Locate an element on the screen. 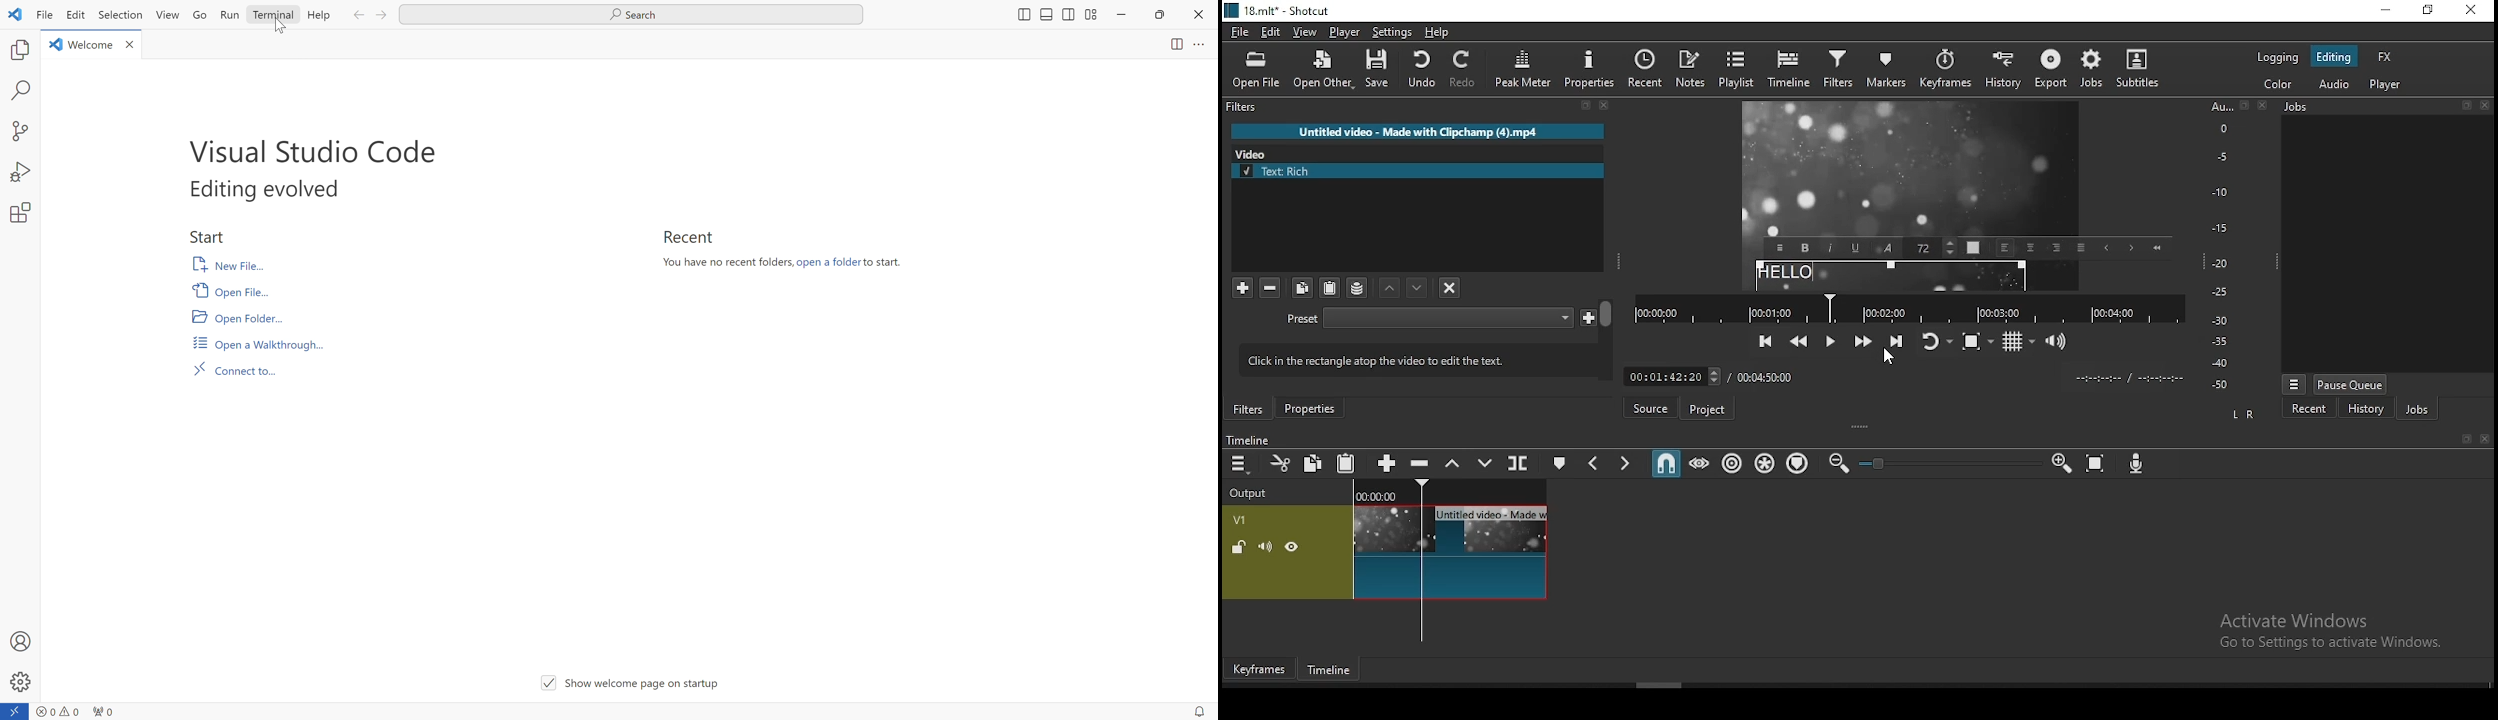  Selection is located at coordinates (118, 15).